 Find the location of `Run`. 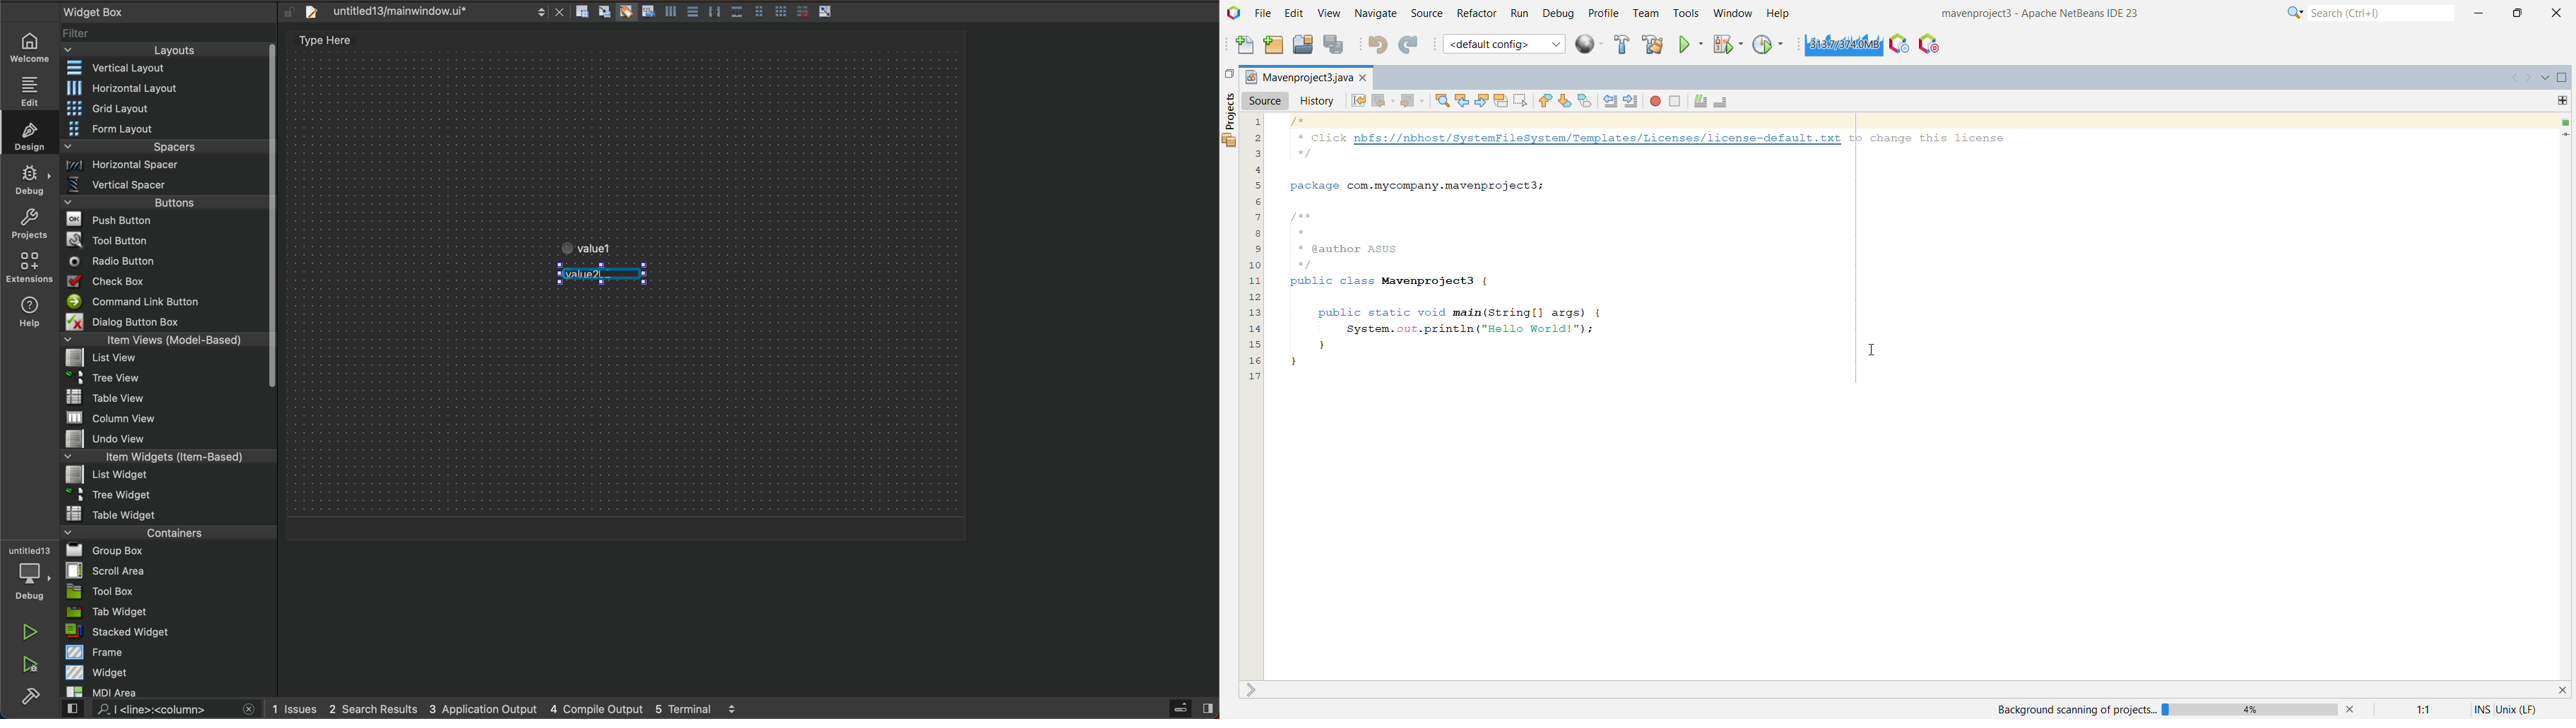

Run is located at coordinates (1520, 14).